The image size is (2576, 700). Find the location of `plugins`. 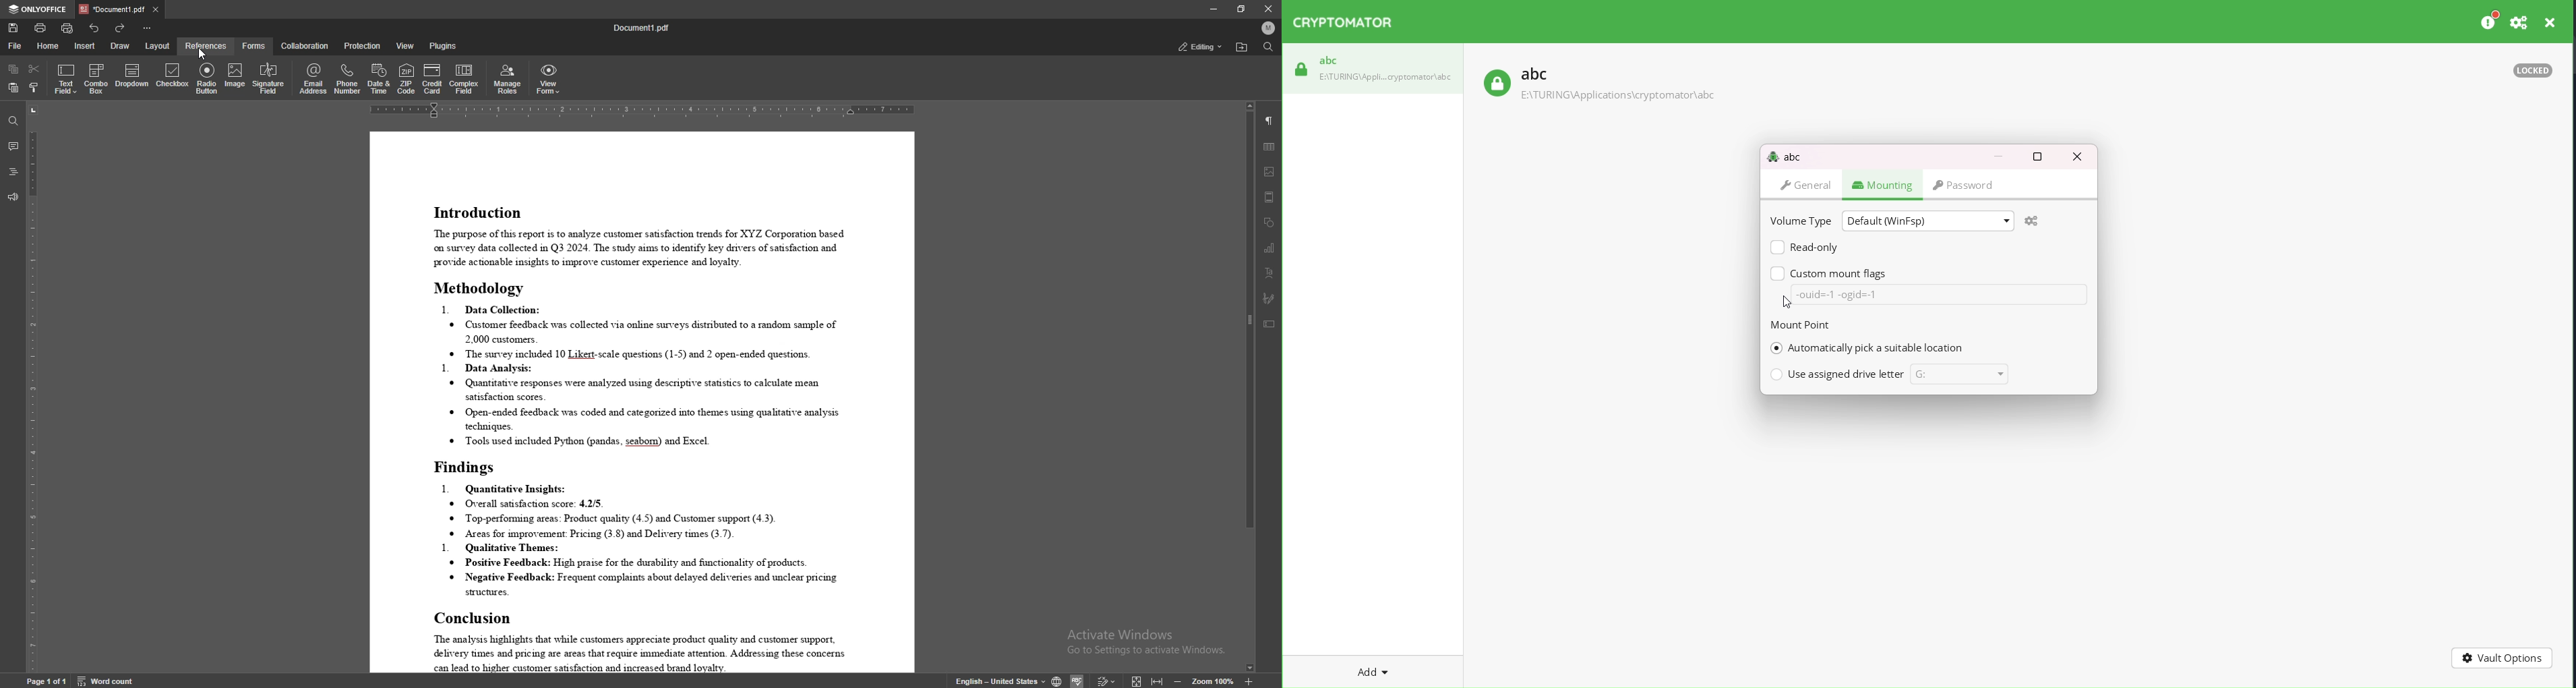

plugins is located at coordinates (443, 47).